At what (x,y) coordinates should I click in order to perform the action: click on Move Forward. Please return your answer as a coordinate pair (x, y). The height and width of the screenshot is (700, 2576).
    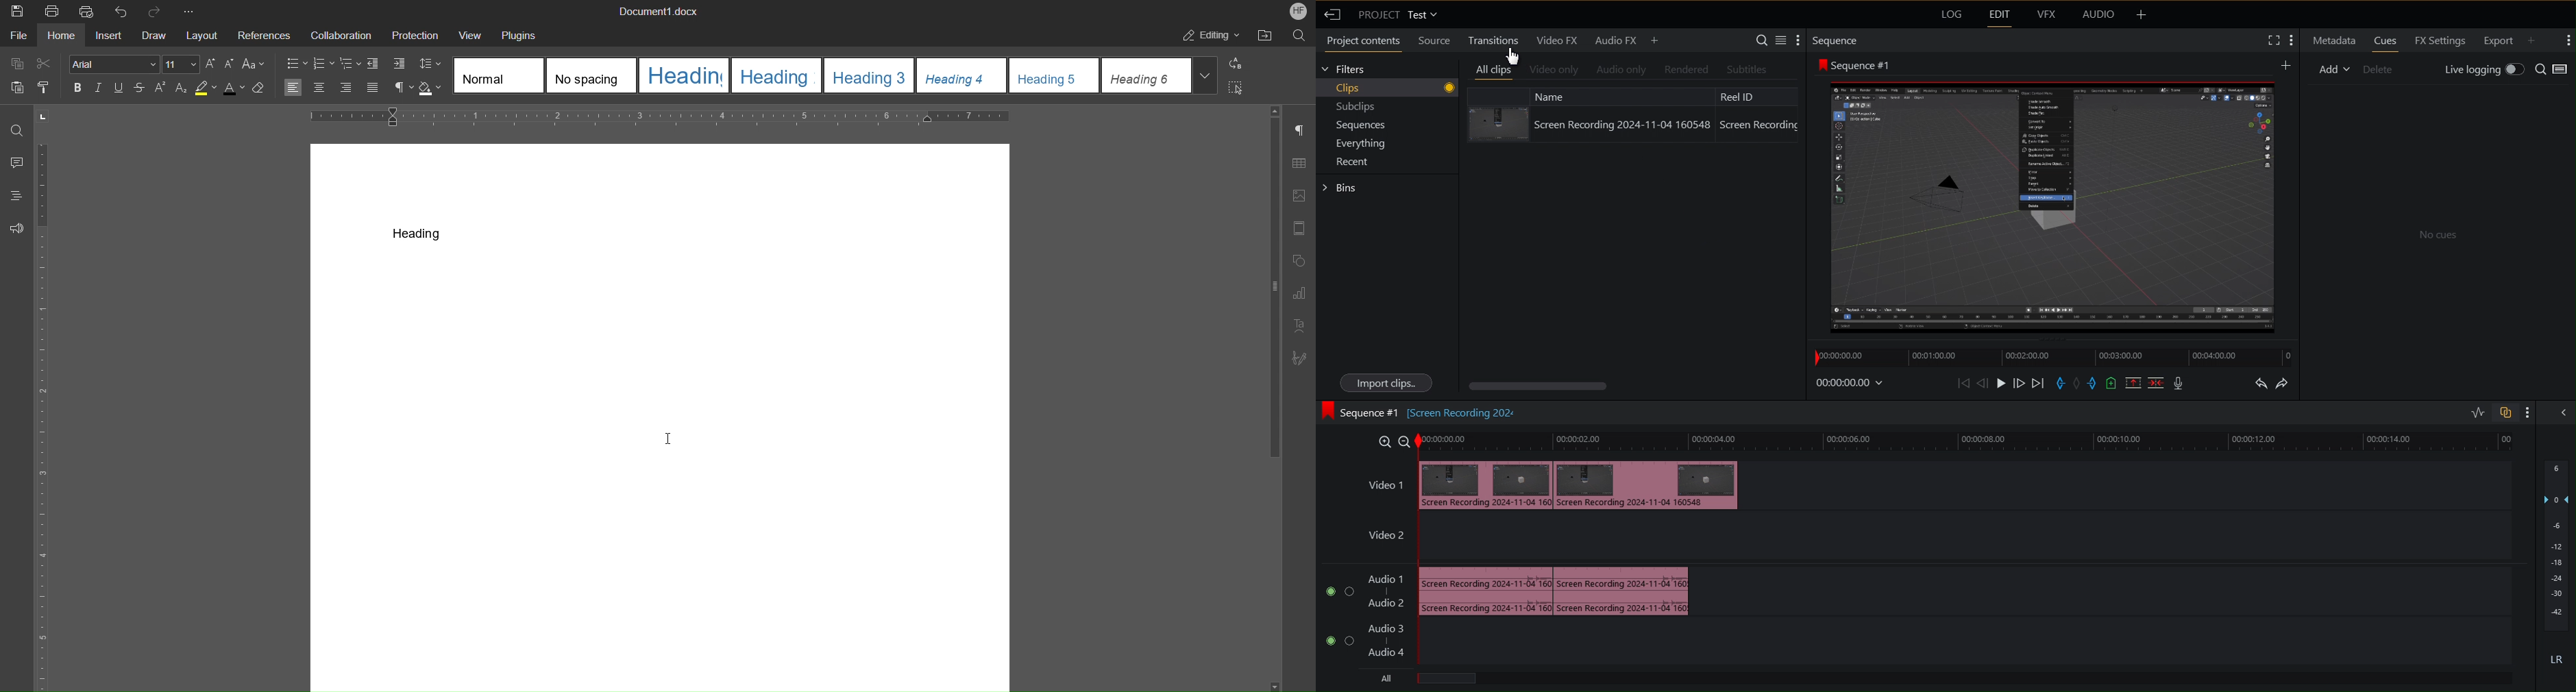
    Looking at the image, I should click on (2019, 383).